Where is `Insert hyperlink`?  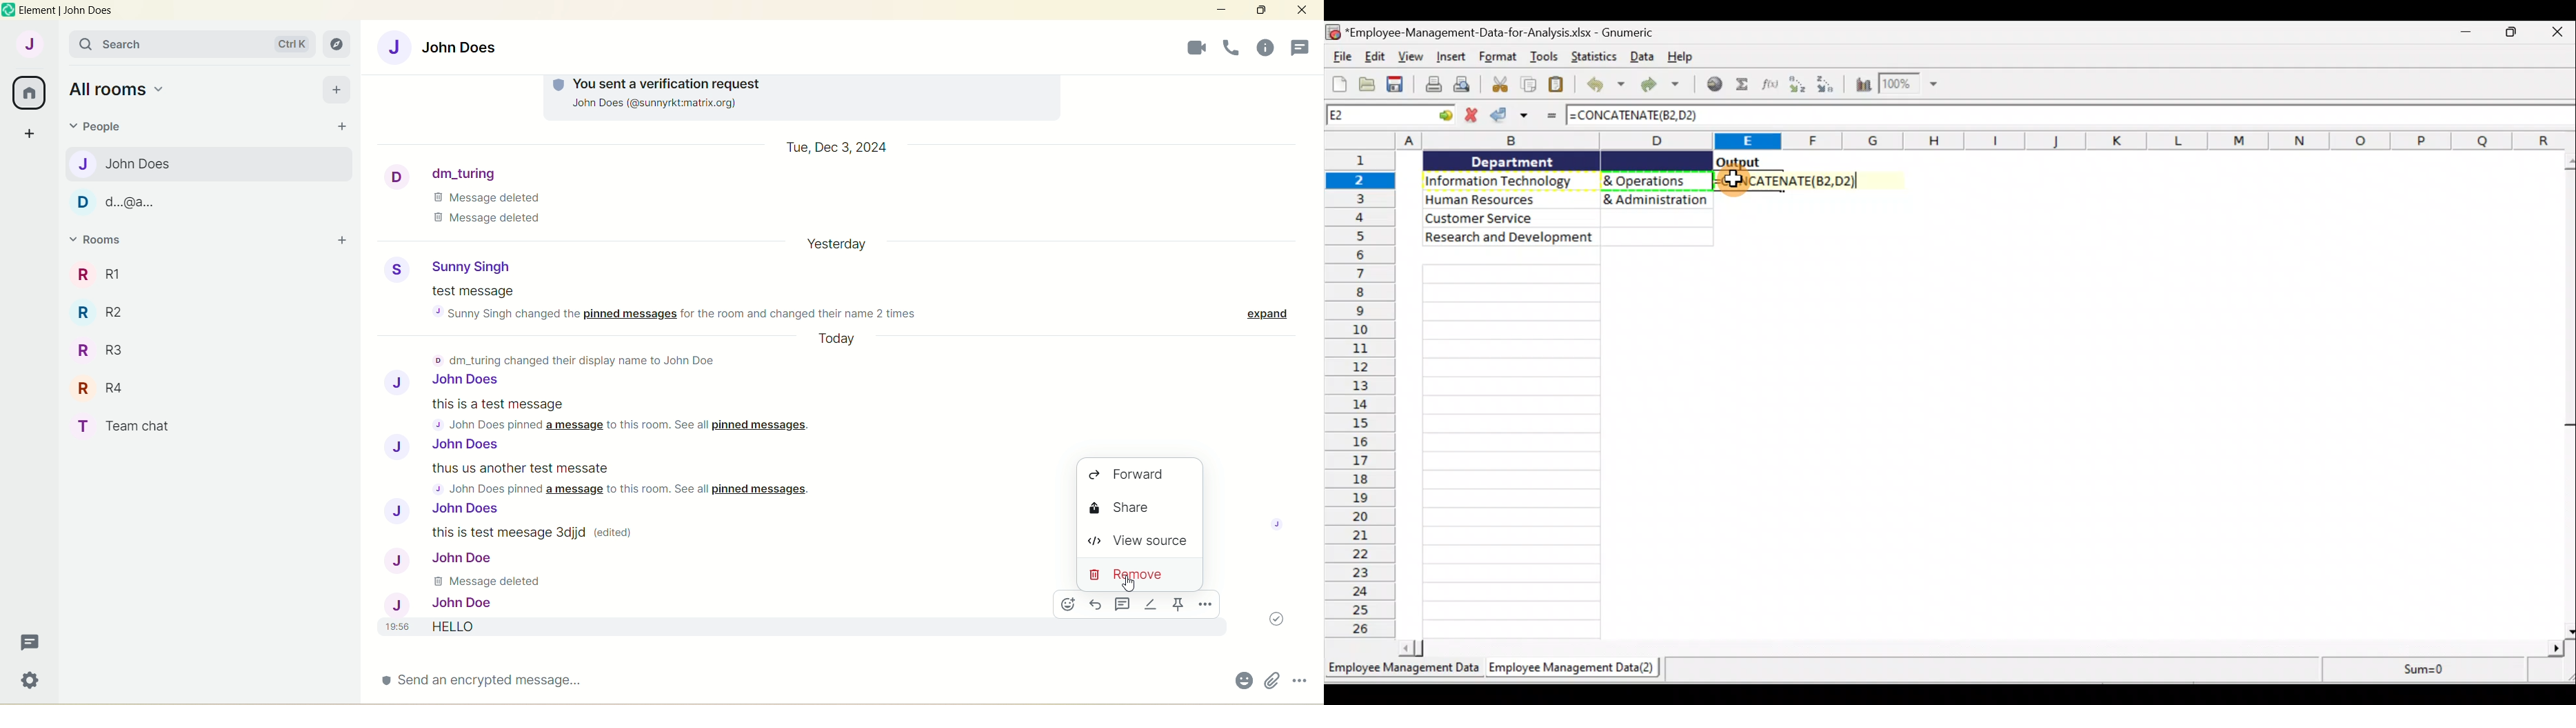 Insert hyperlink is located at coordinates (1713, 85).